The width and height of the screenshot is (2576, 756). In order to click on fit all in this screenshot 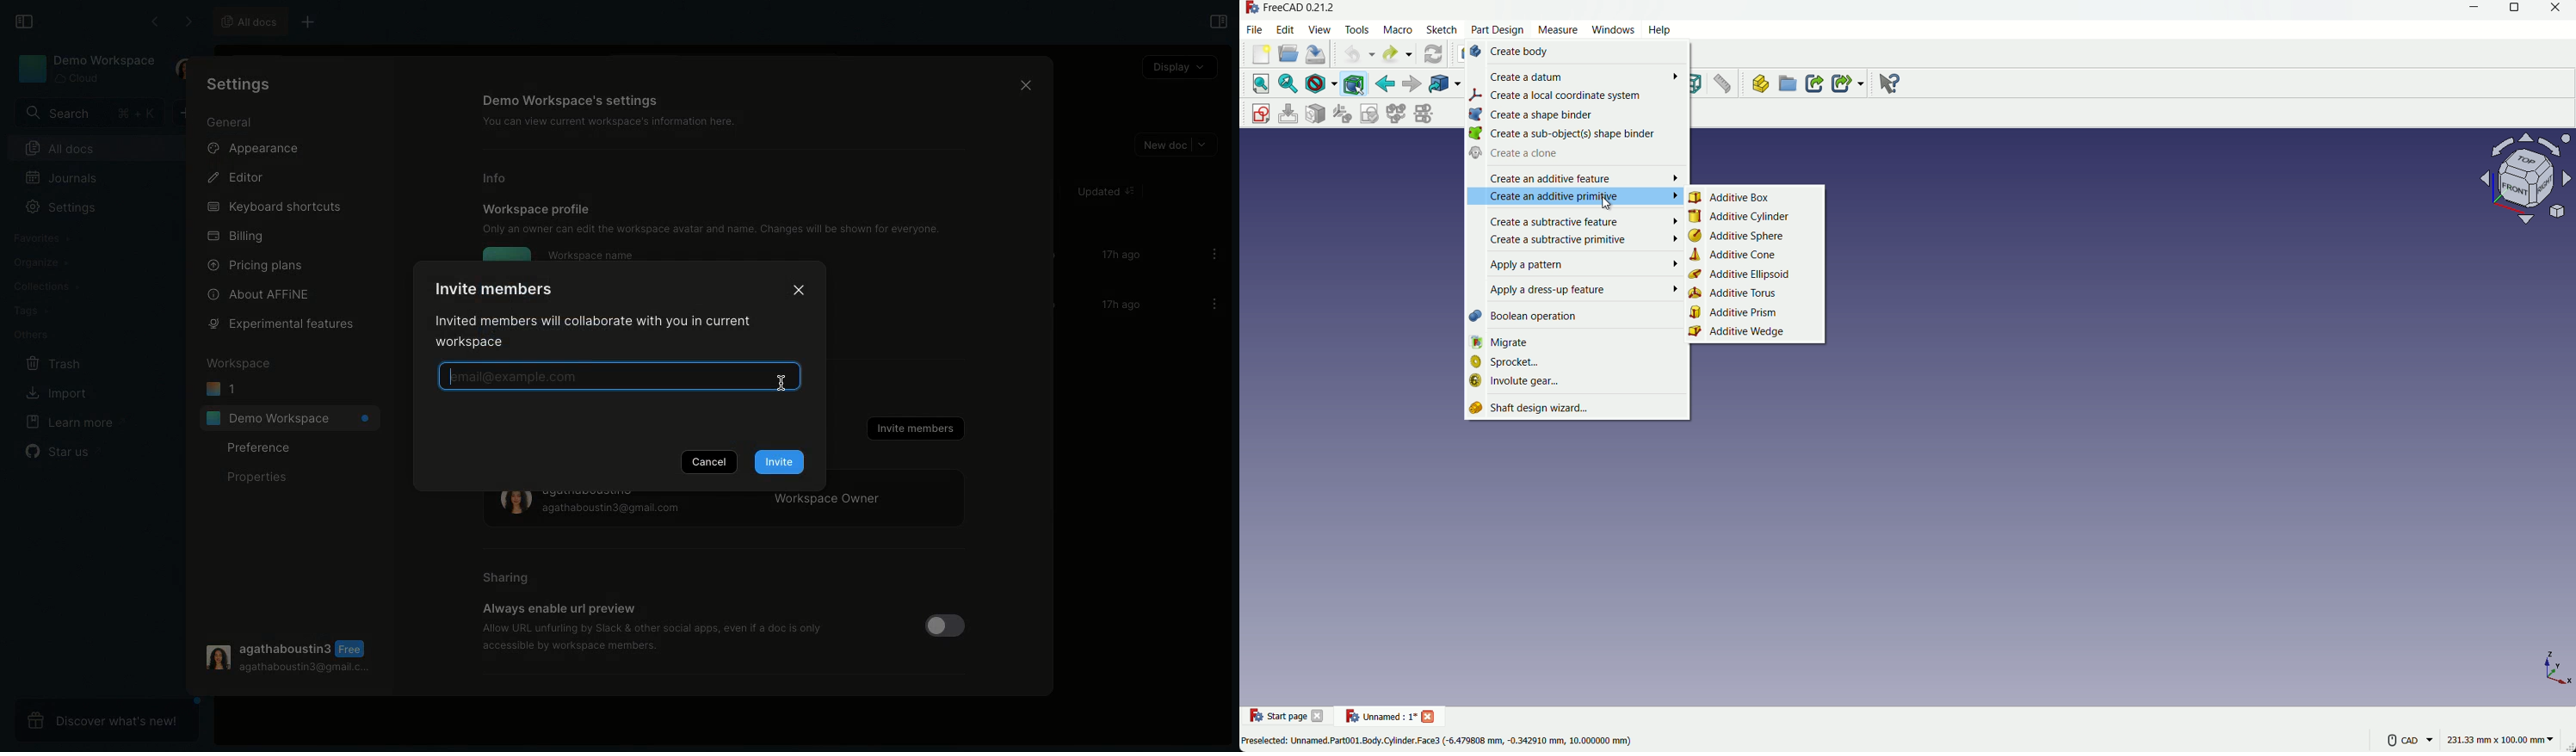, I will do `click(1262, 83)`.